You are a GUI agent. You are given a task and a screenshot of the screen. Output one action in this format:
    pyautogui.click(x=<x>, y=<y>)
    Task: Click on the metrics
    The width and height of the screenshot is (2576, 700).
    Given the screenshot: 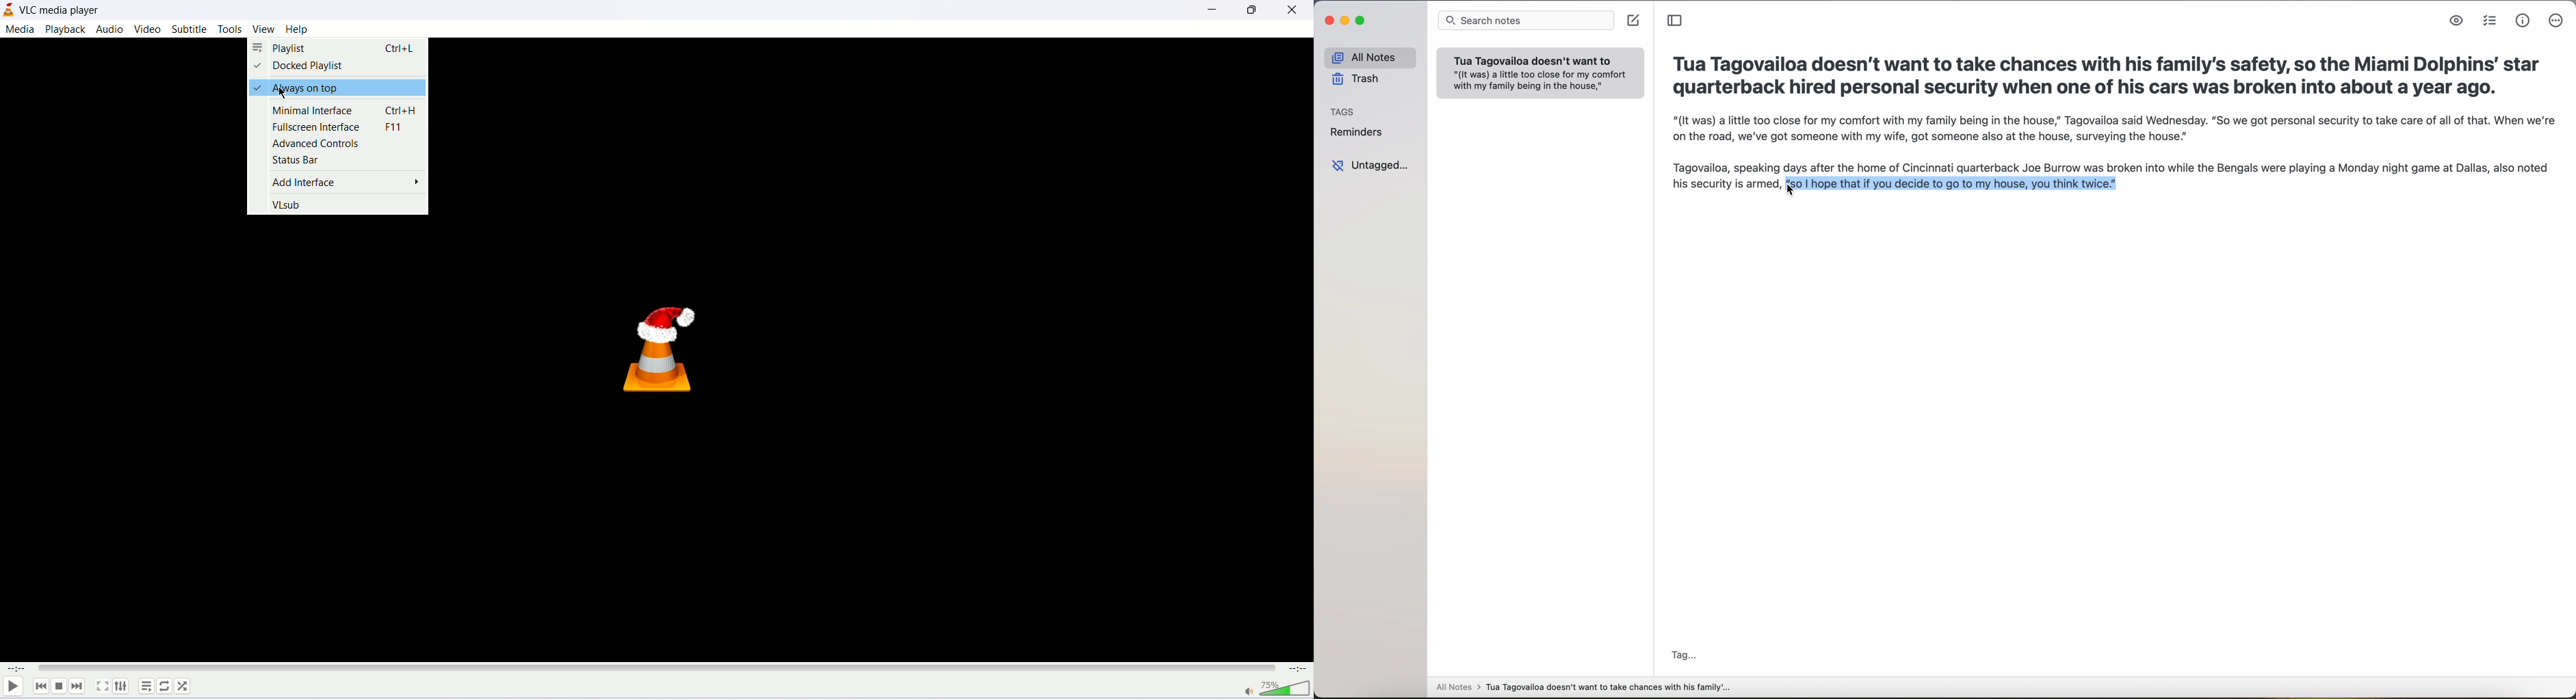 What is the action you would take?
    pyautogui.click(x=2523, y=21)
    